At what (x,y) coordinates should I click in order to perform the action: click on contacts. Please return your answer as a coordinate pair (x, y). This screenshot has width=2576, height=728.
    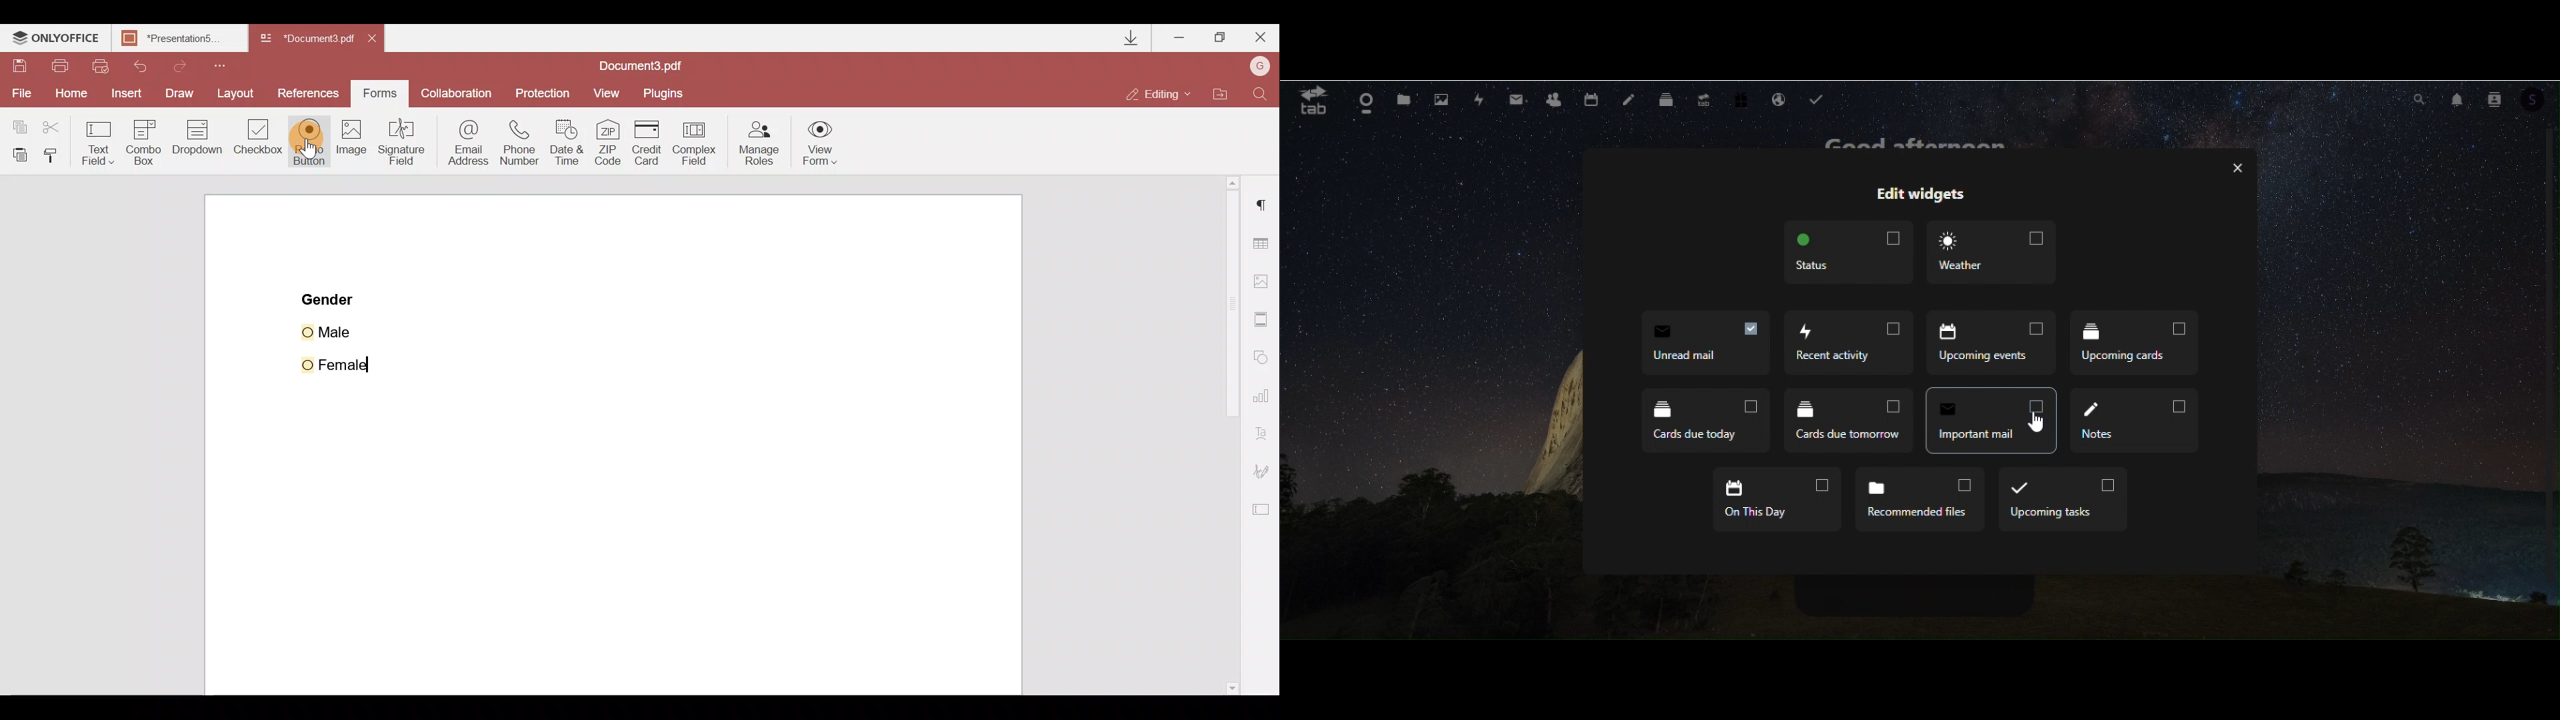
    Looking at the image, I should click on (2498, 97).